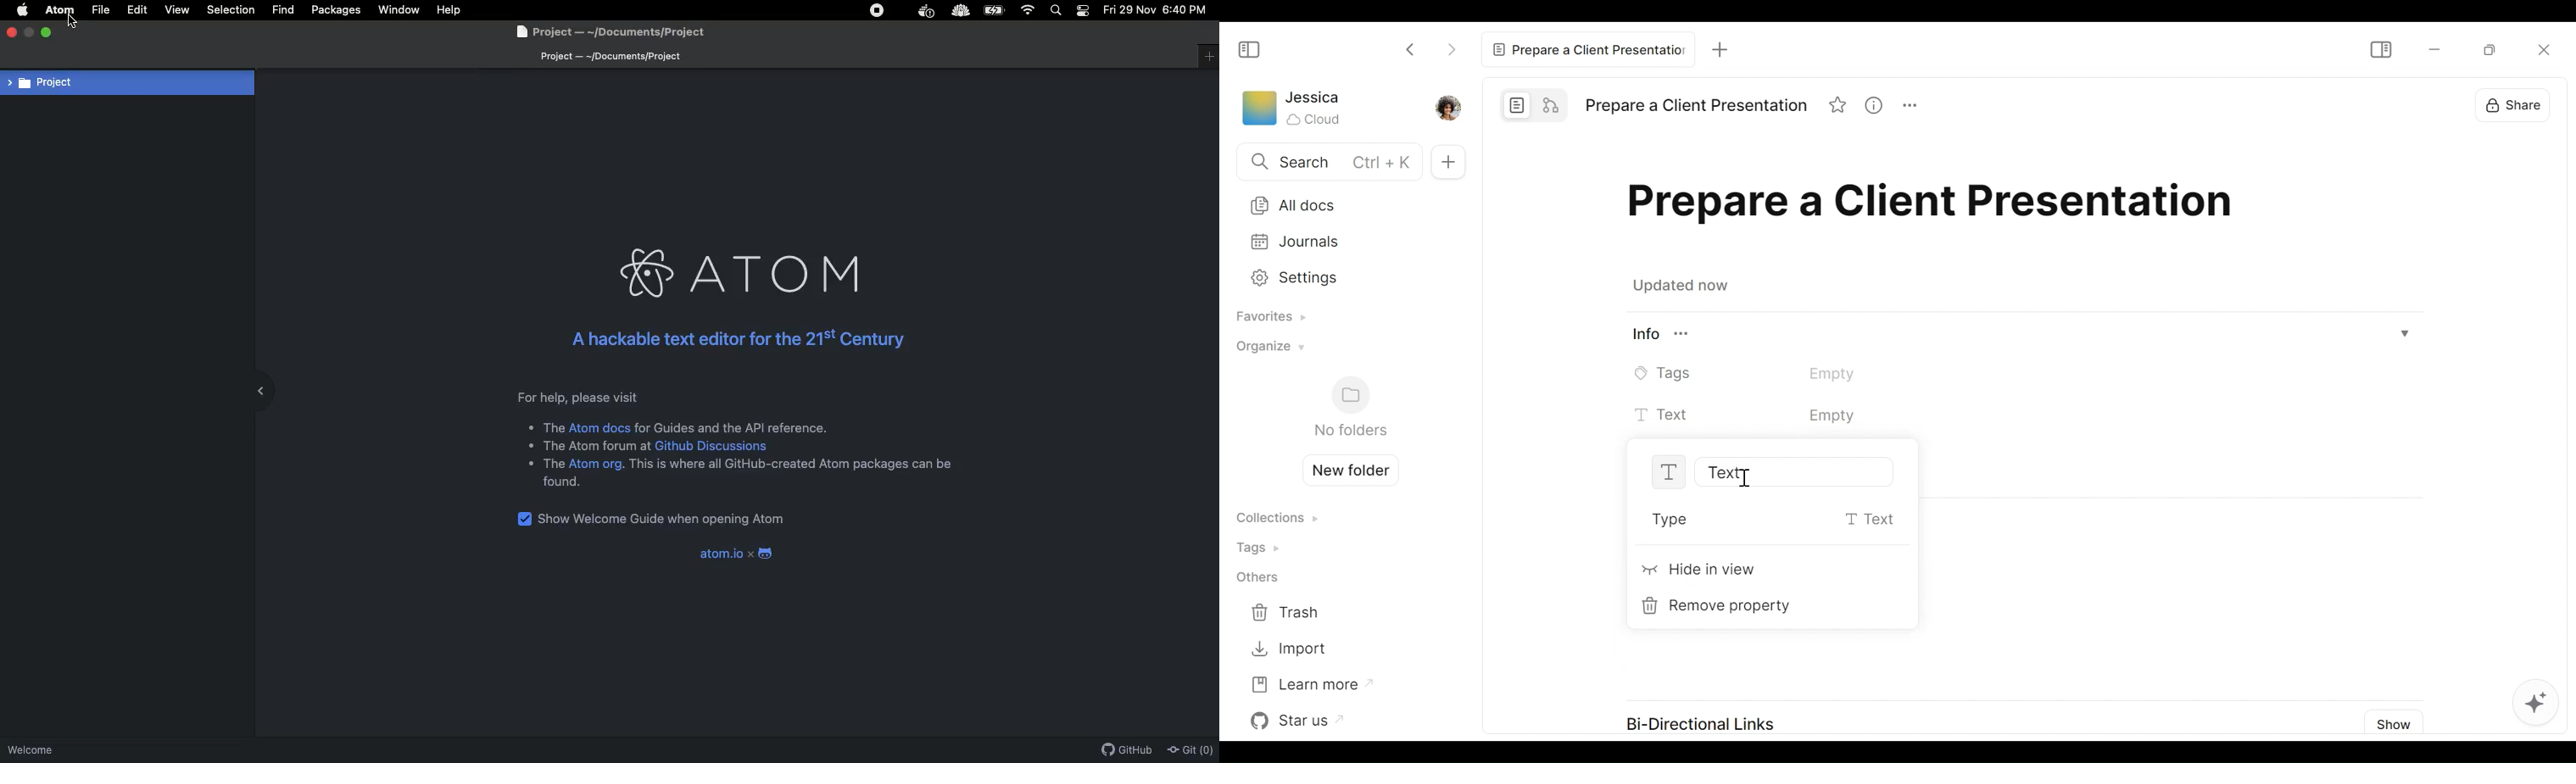 The image size is (2576, 784). I want to click on Text, so click(1747, 472).